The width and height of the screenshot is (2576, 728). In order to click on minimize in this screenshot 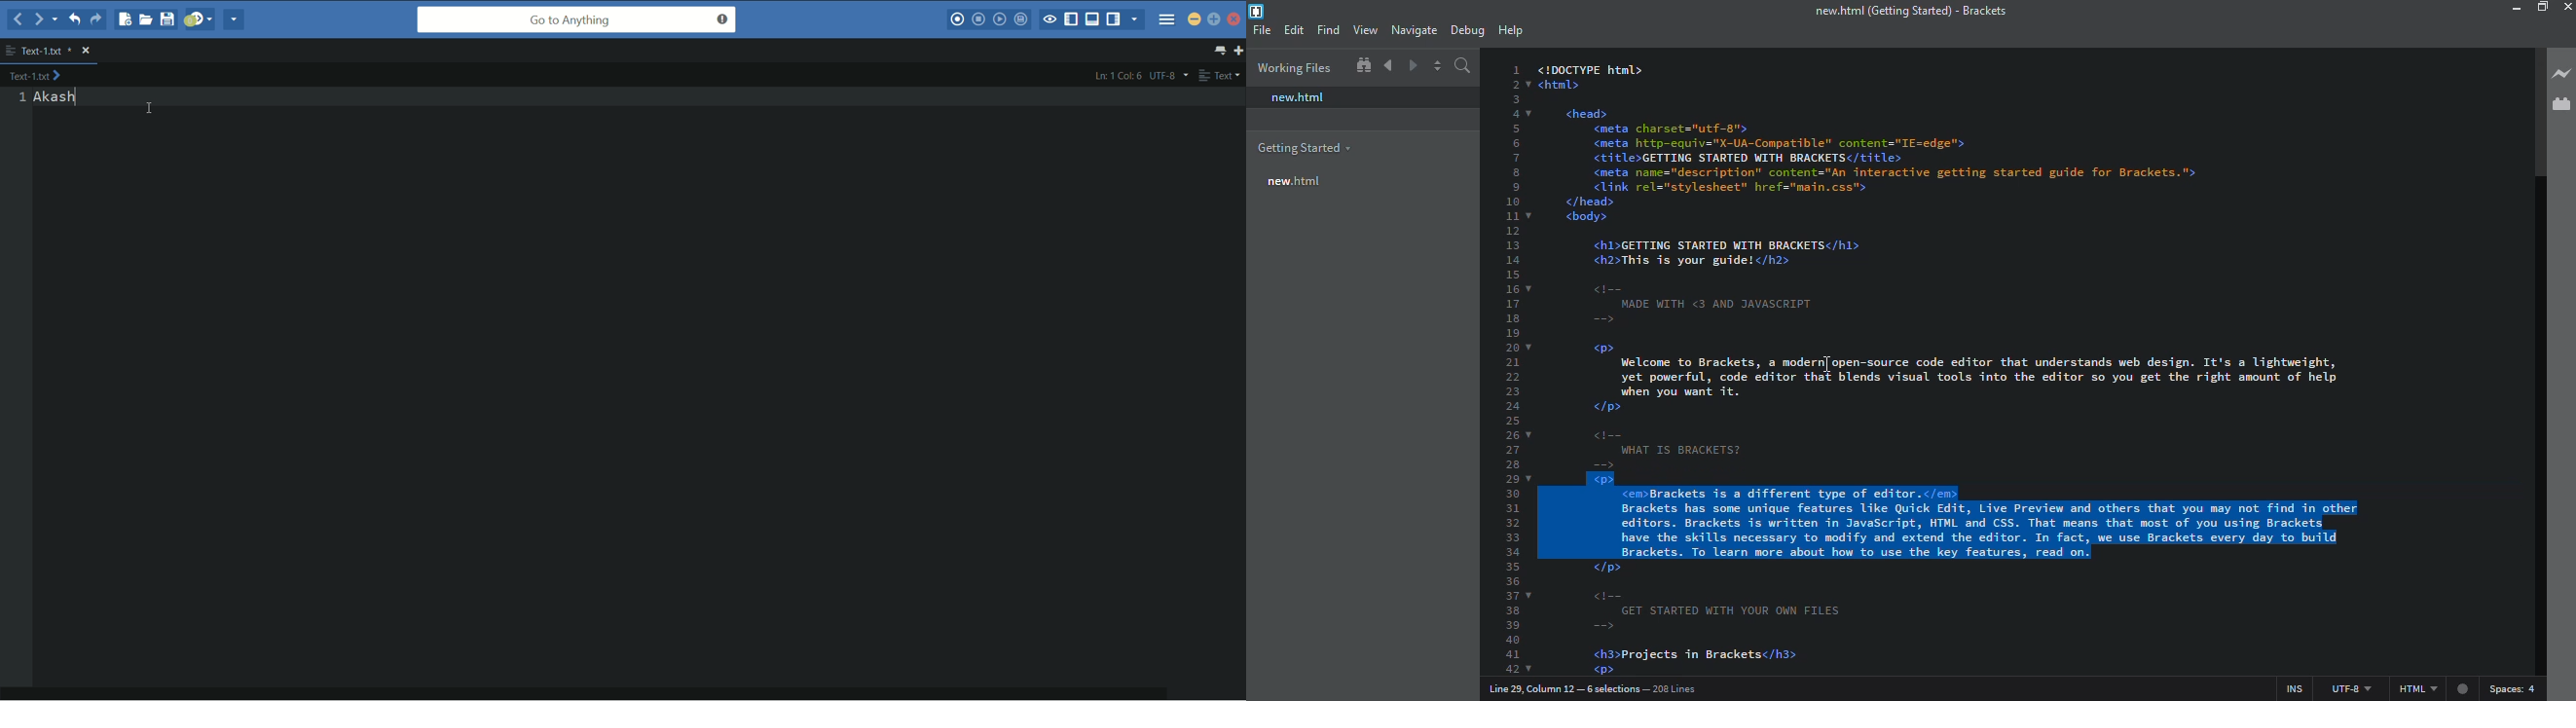, I will do `click(2508, 10)`.